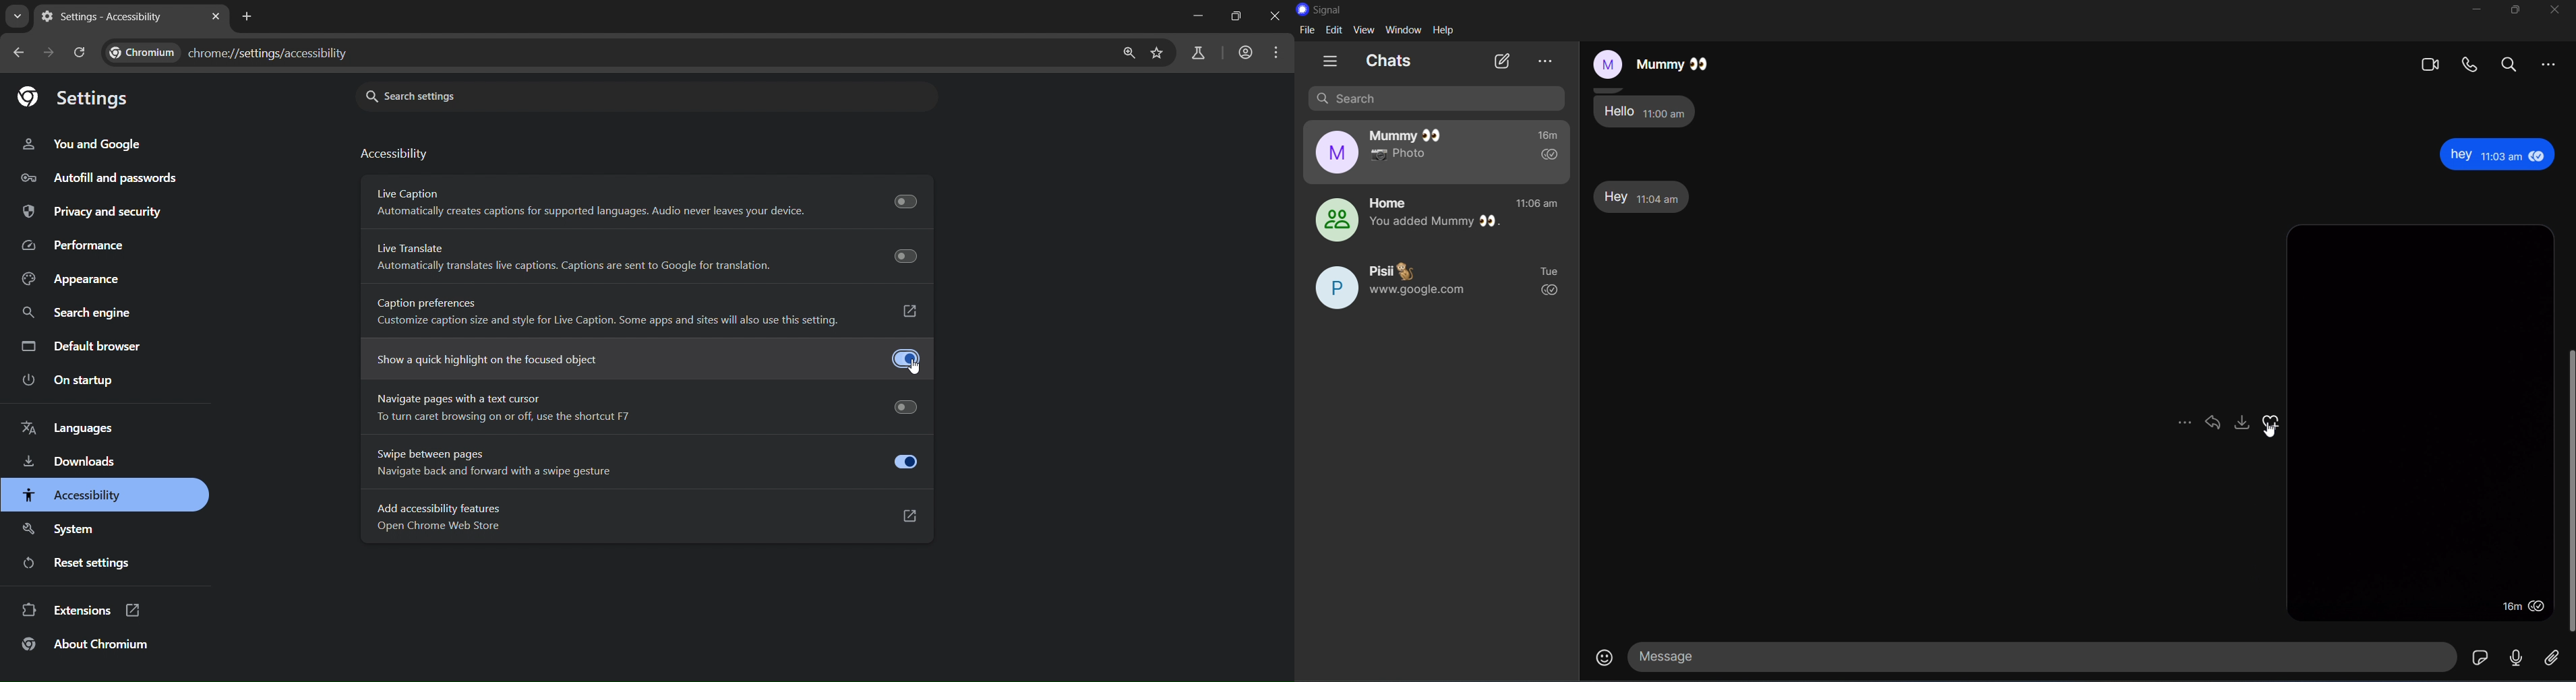  What do you see at coordinates (58, 532) in the screenshot?
I see `system` at bounding box center [58, 532].